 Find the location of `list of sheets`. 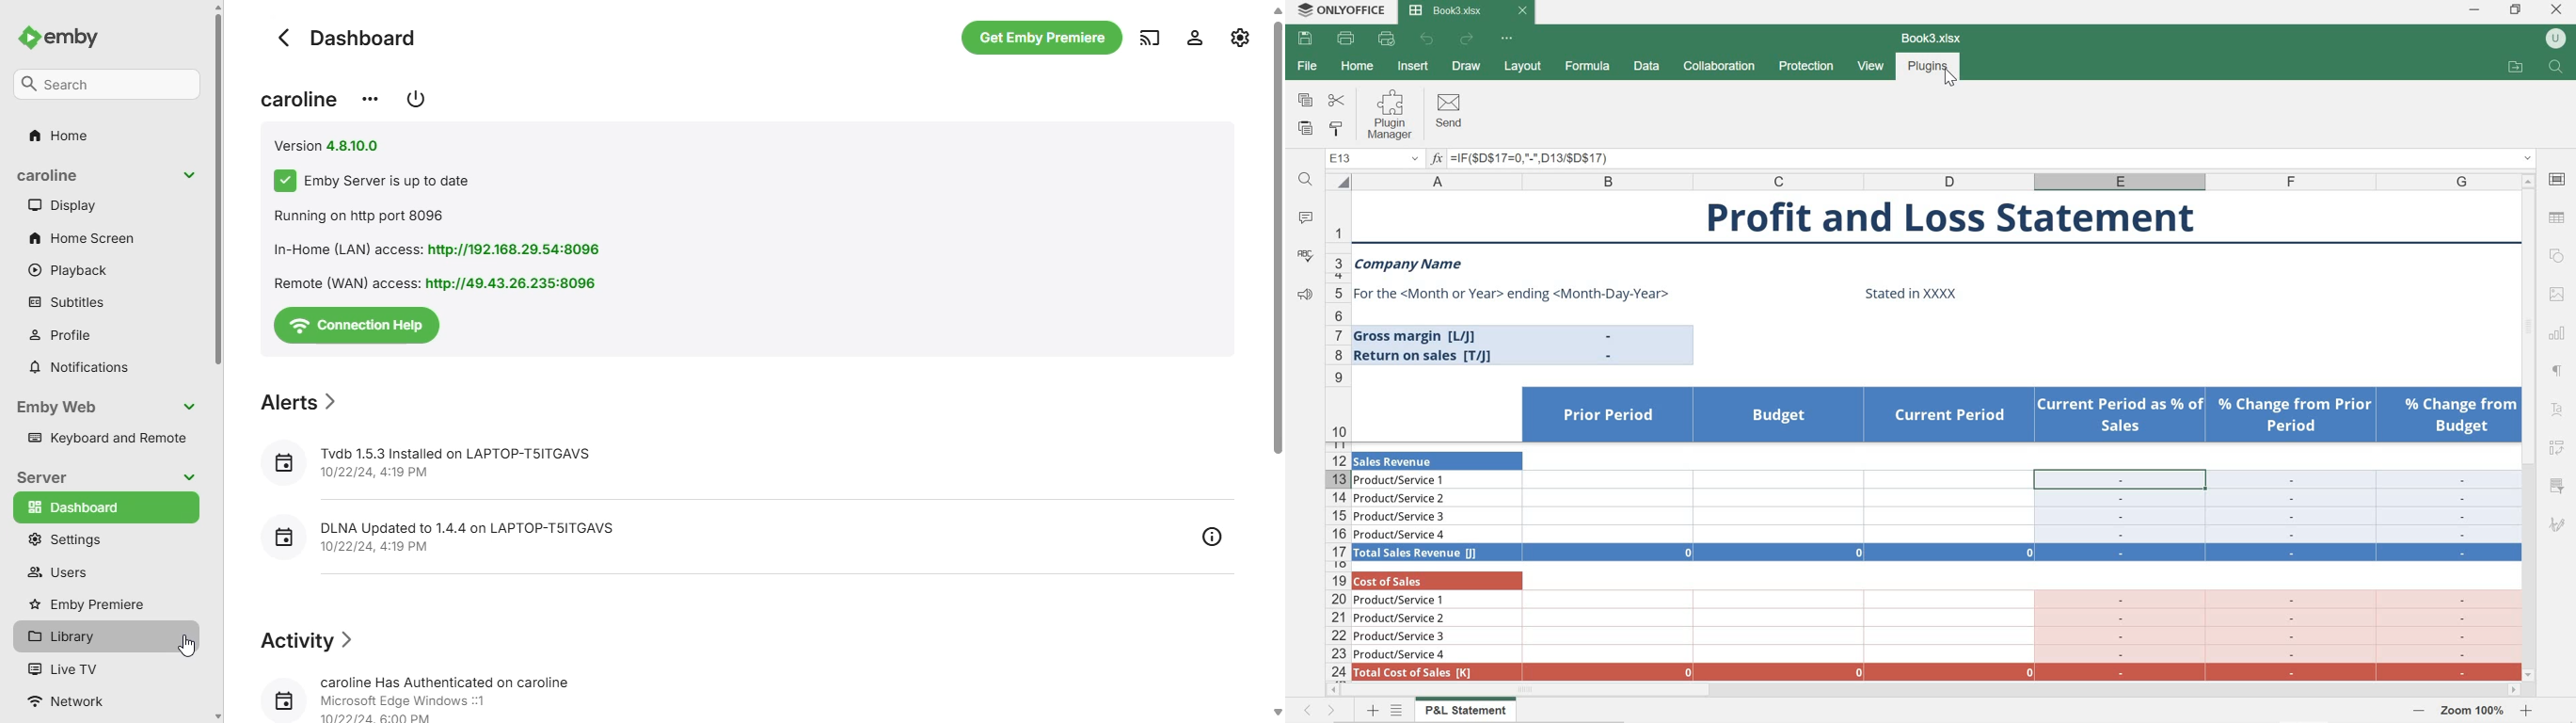

list of sheets is located at coordinates (1400, 711).